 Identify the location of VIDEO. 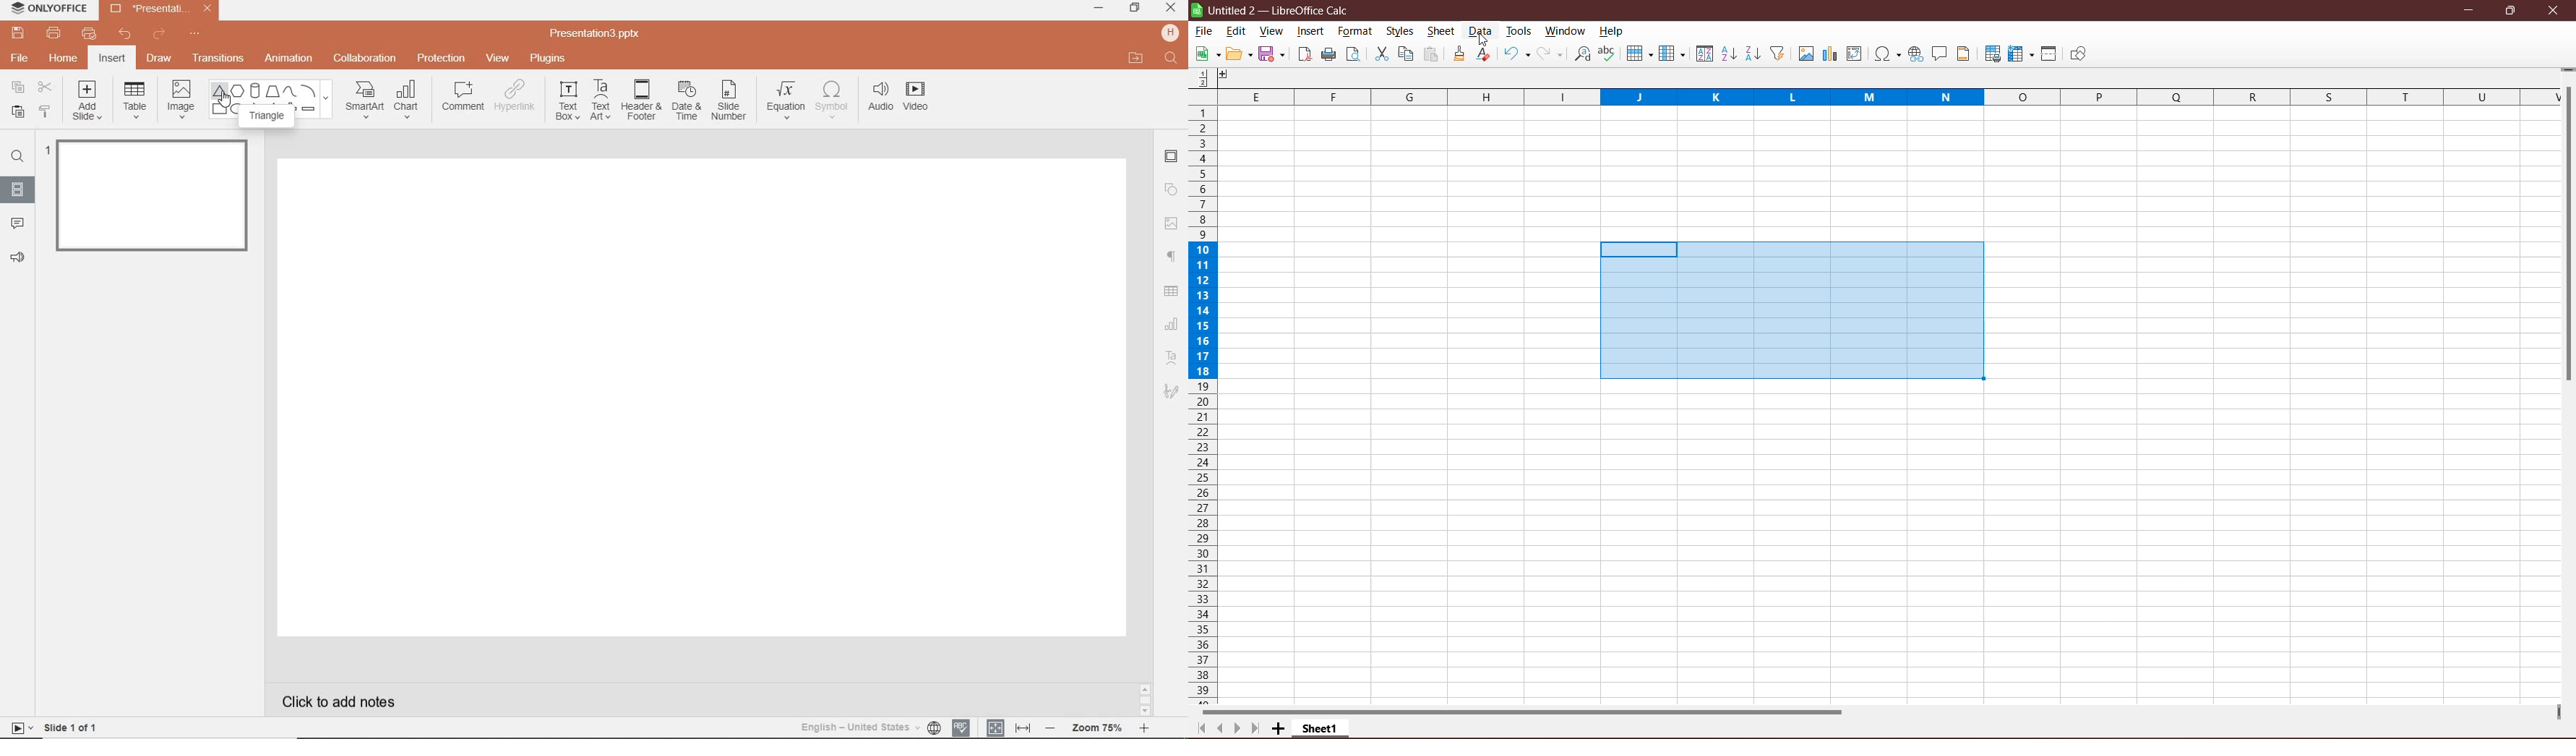
(921, 99).